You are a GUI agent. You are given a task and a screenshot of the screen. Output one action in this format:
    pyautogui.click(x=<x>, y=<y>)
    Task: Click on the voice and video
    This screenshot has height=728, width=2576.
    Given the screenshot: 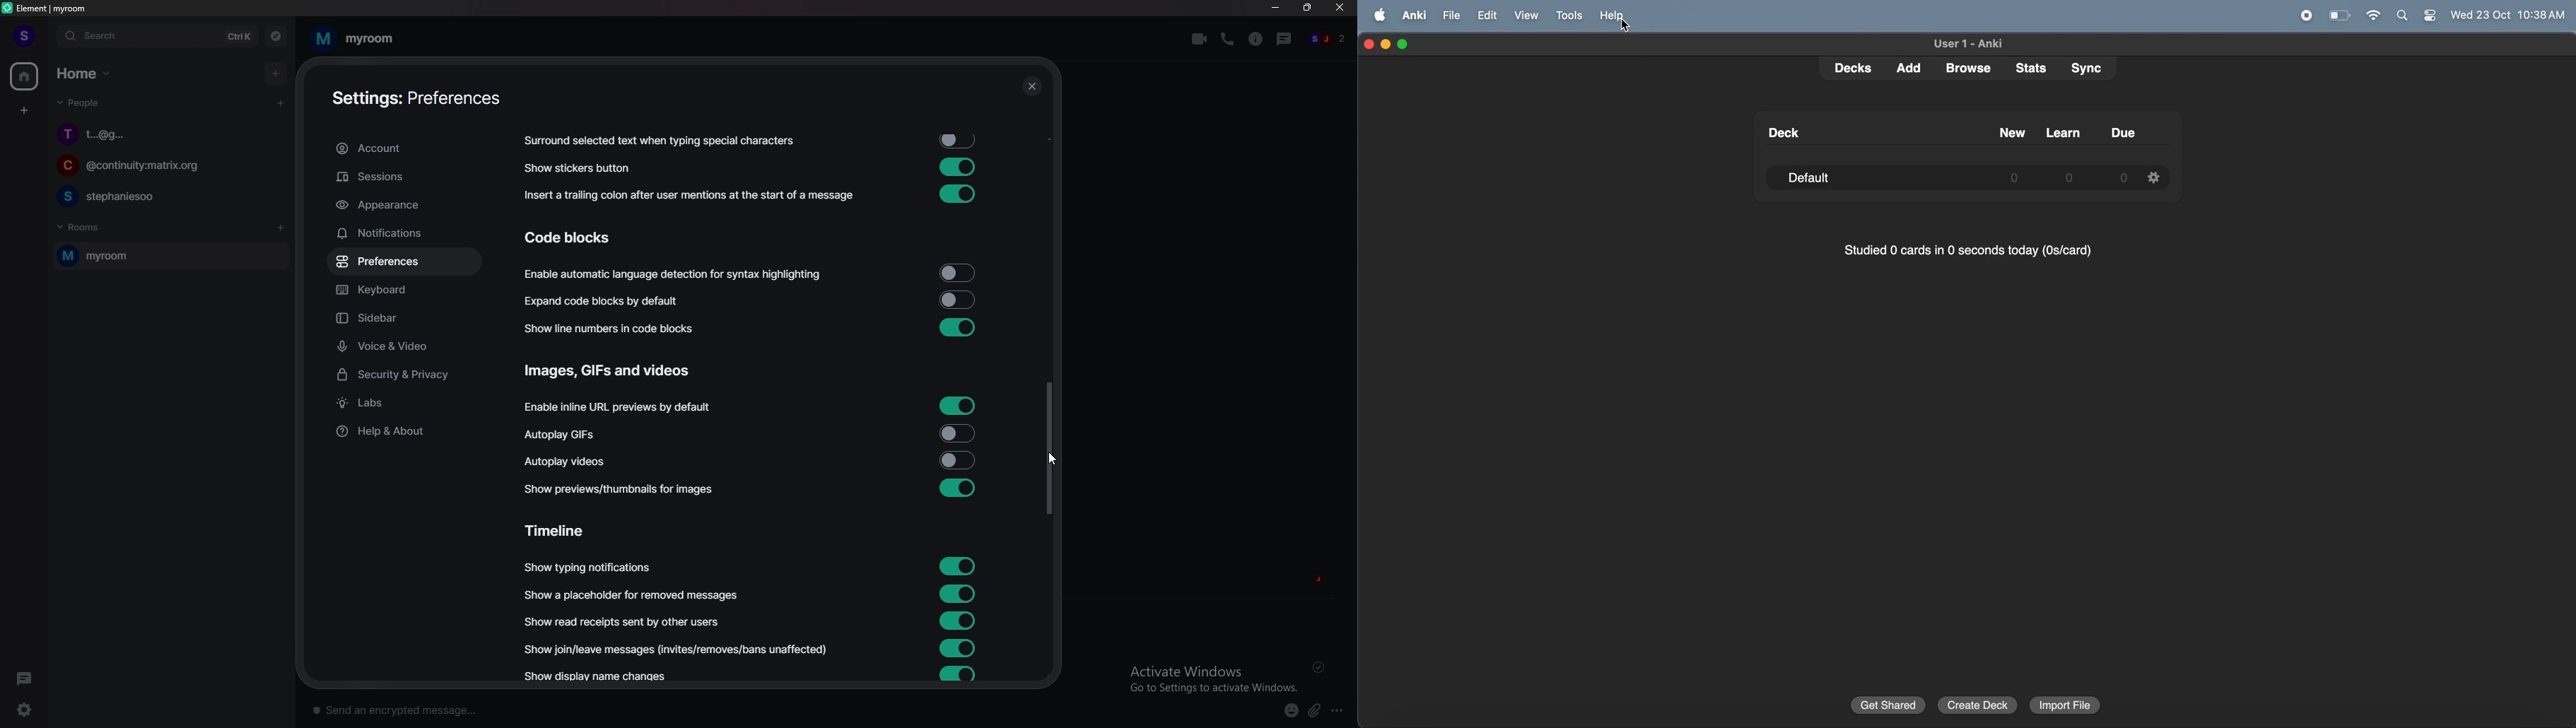 What is the action you would take?
    pyautogui.click(x=408, y=346)
    